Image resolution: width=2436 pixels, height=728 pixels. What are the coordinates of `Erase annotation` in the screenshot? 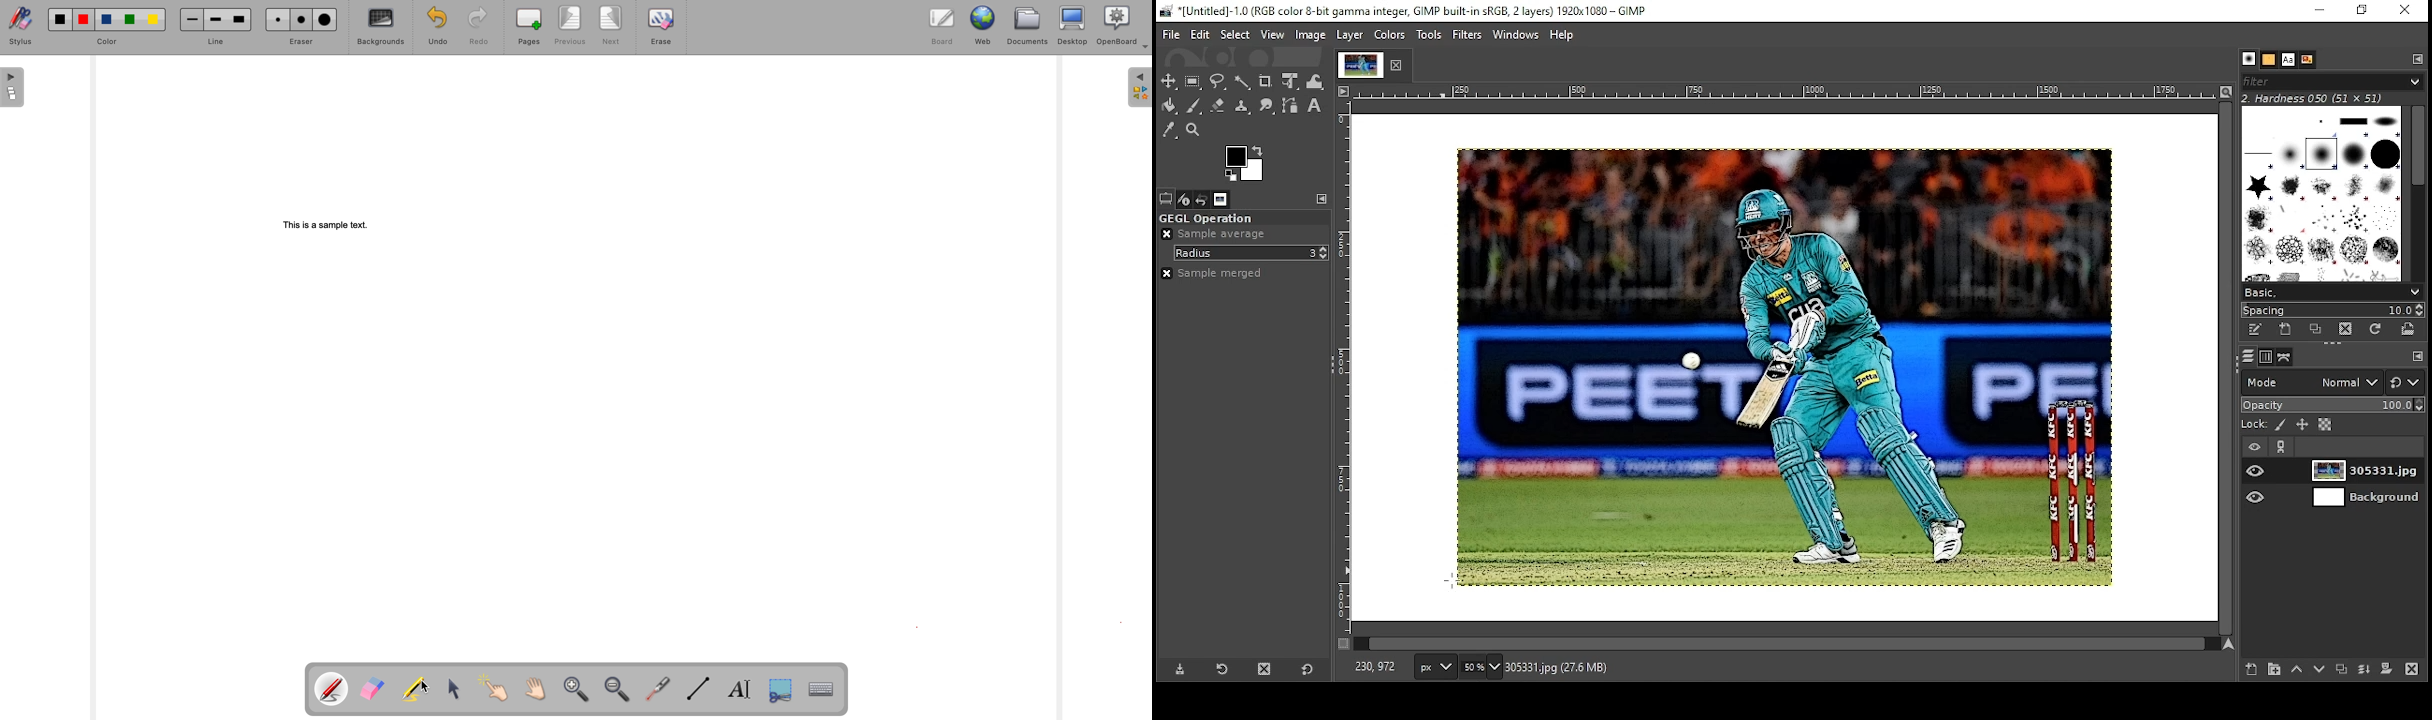 It's located at (374, 686).